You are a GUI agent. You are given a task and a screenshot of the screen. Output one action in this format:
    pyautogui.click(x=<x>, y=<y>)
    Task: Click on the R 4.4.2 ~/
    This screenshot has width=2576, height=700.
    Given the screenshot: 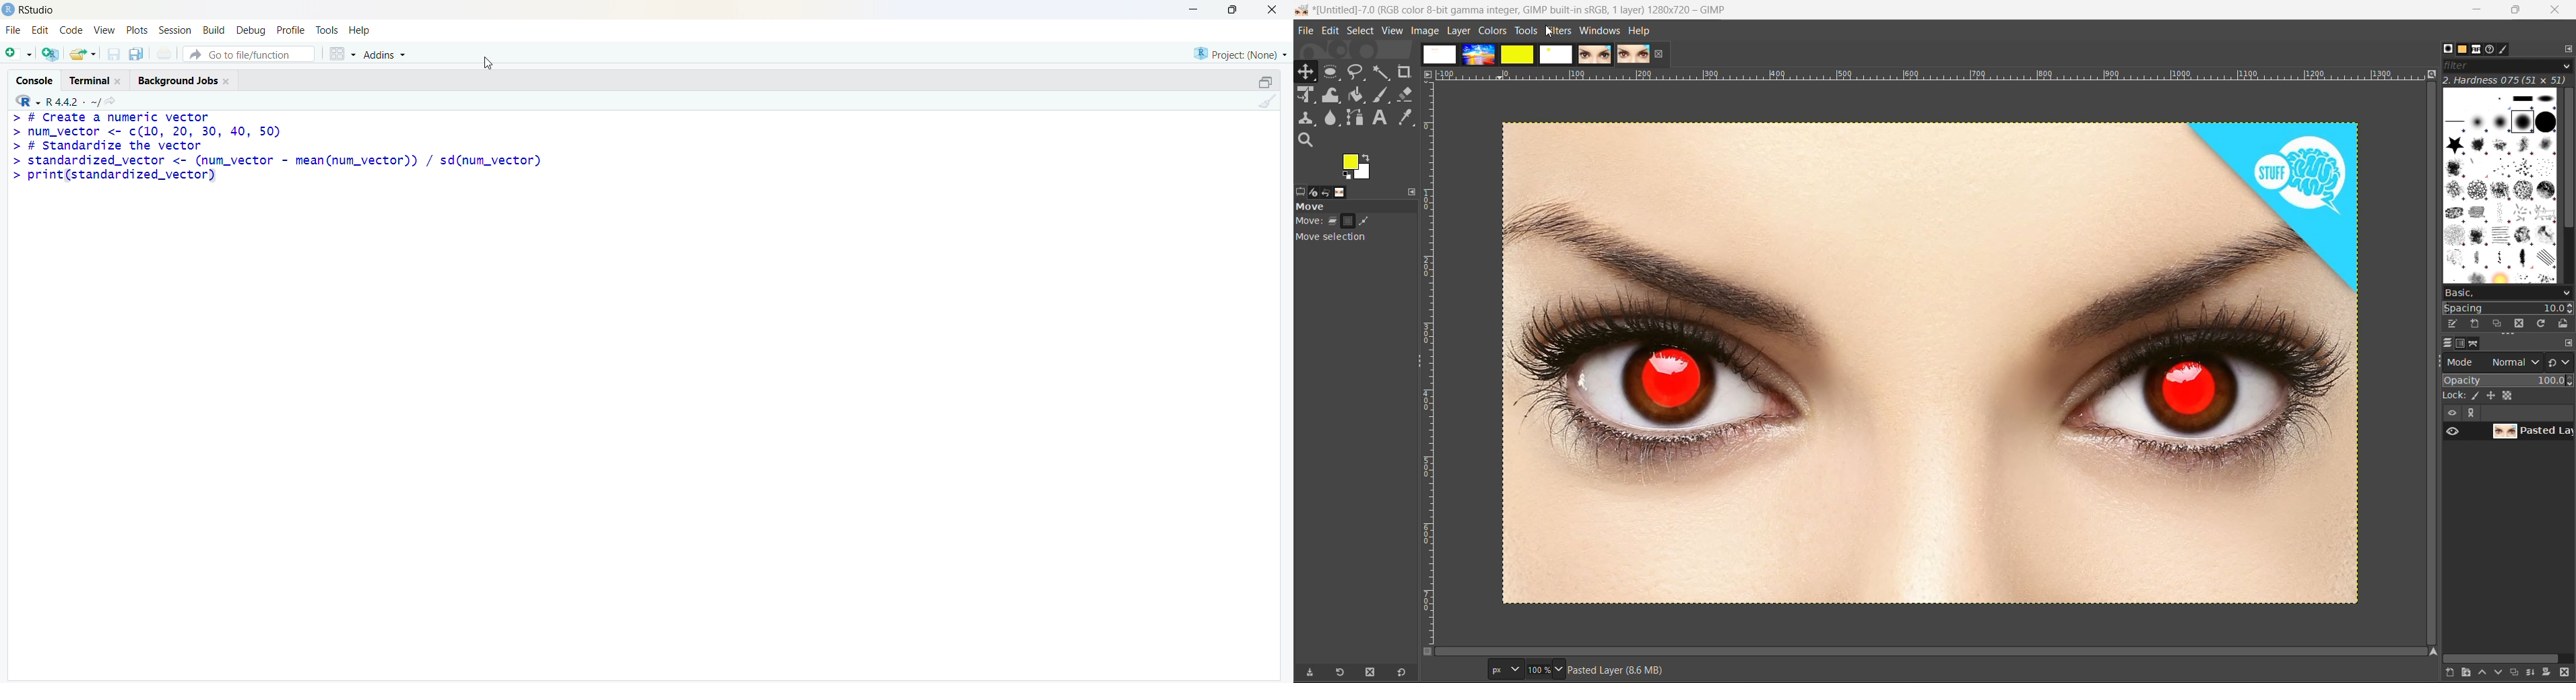 What is the action you would take?
    pyautogui.click(x=72, y=102)
    